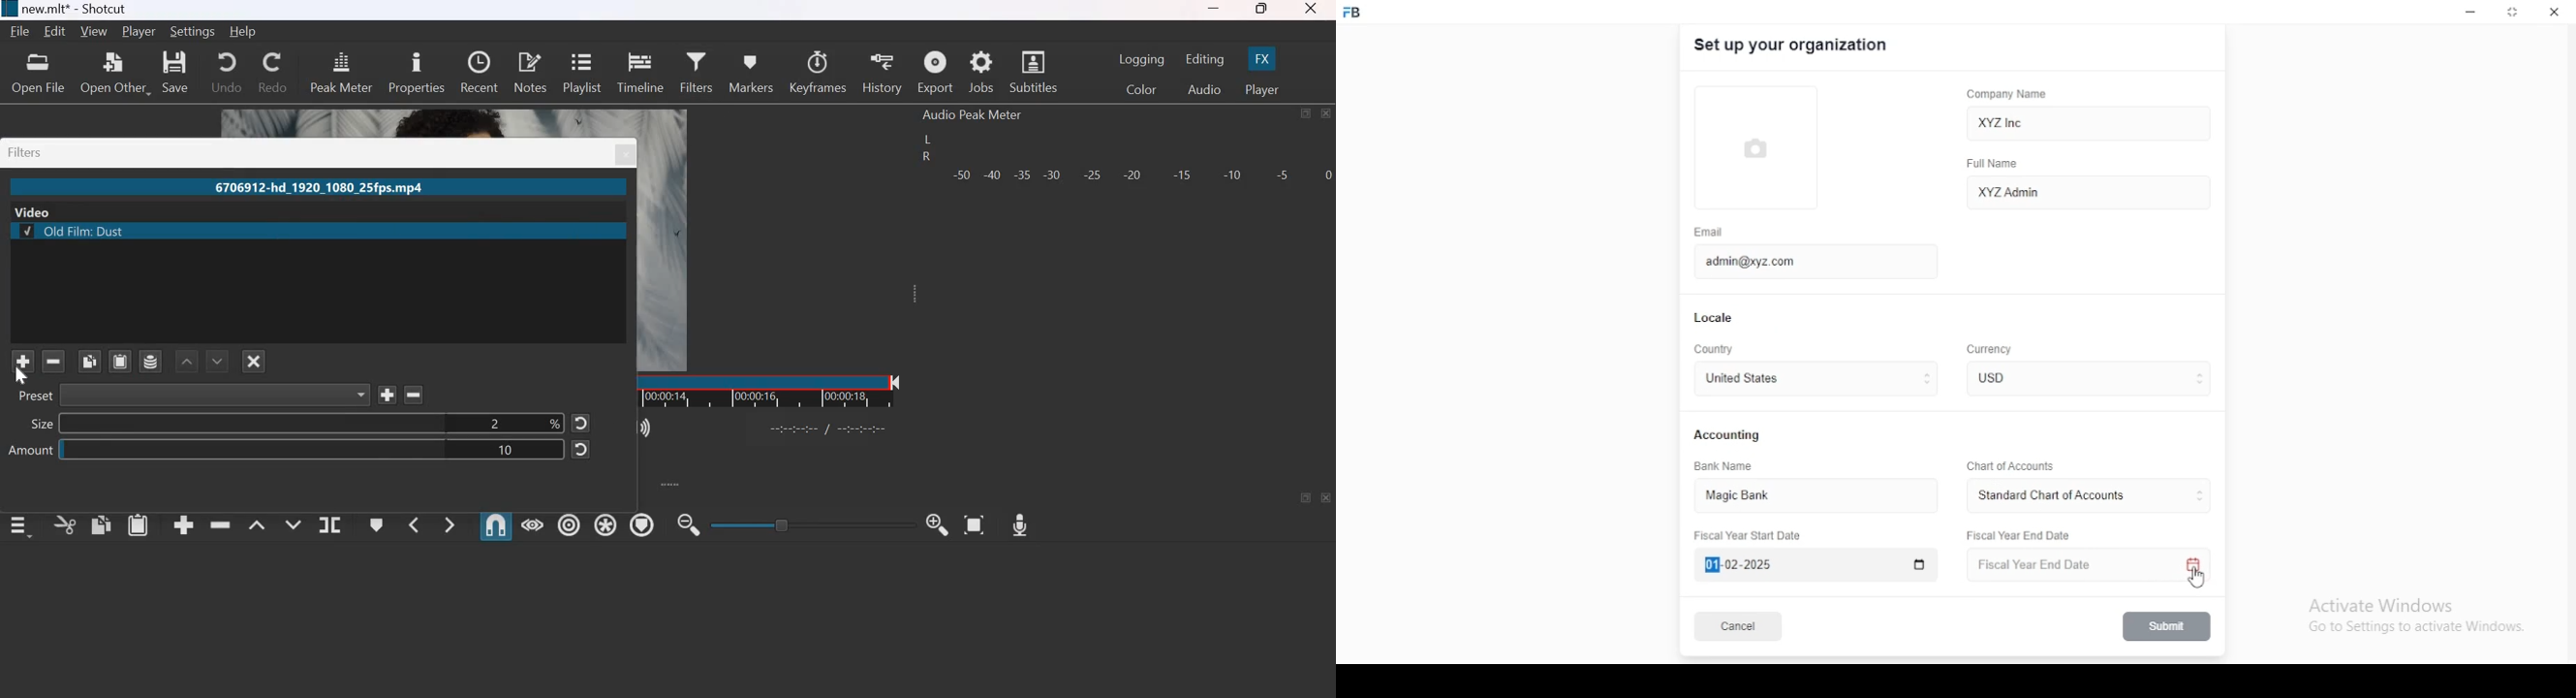  What do you see at coordinates (2191, 580) in the screenshot?
I see `mouse pointer` at bounding box center [2191, 580].